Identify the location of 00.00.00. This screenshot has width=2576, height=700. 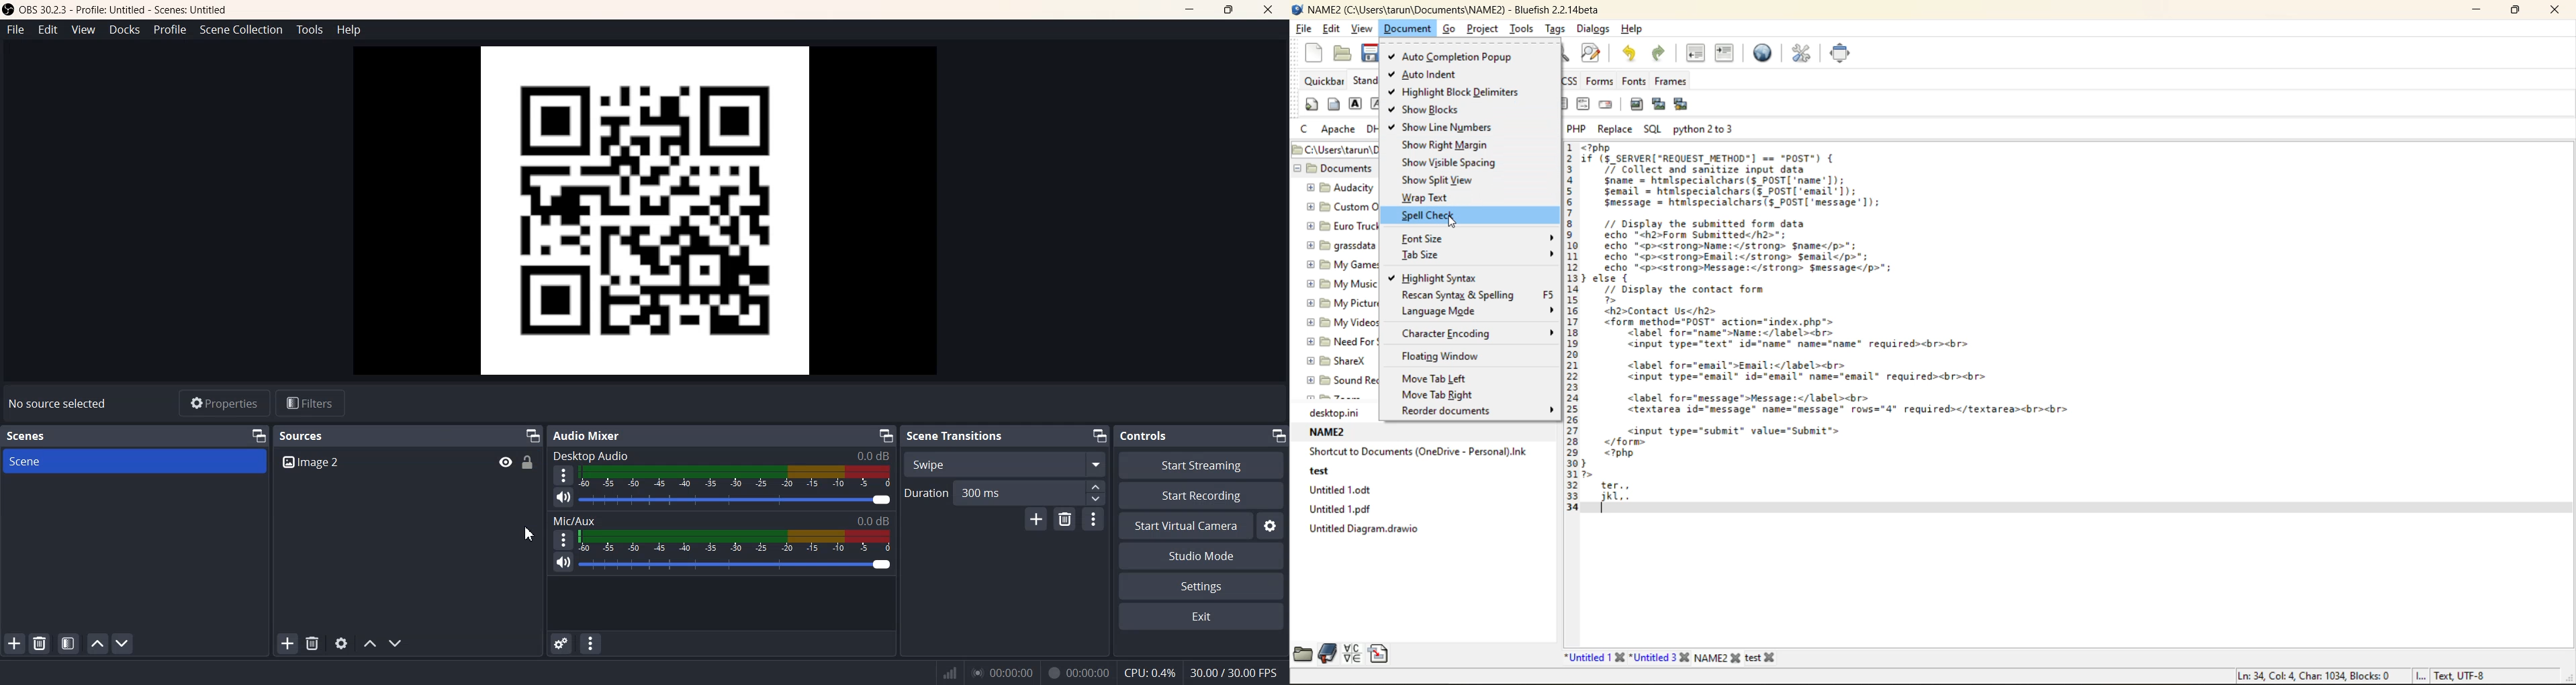
(1003, 672).